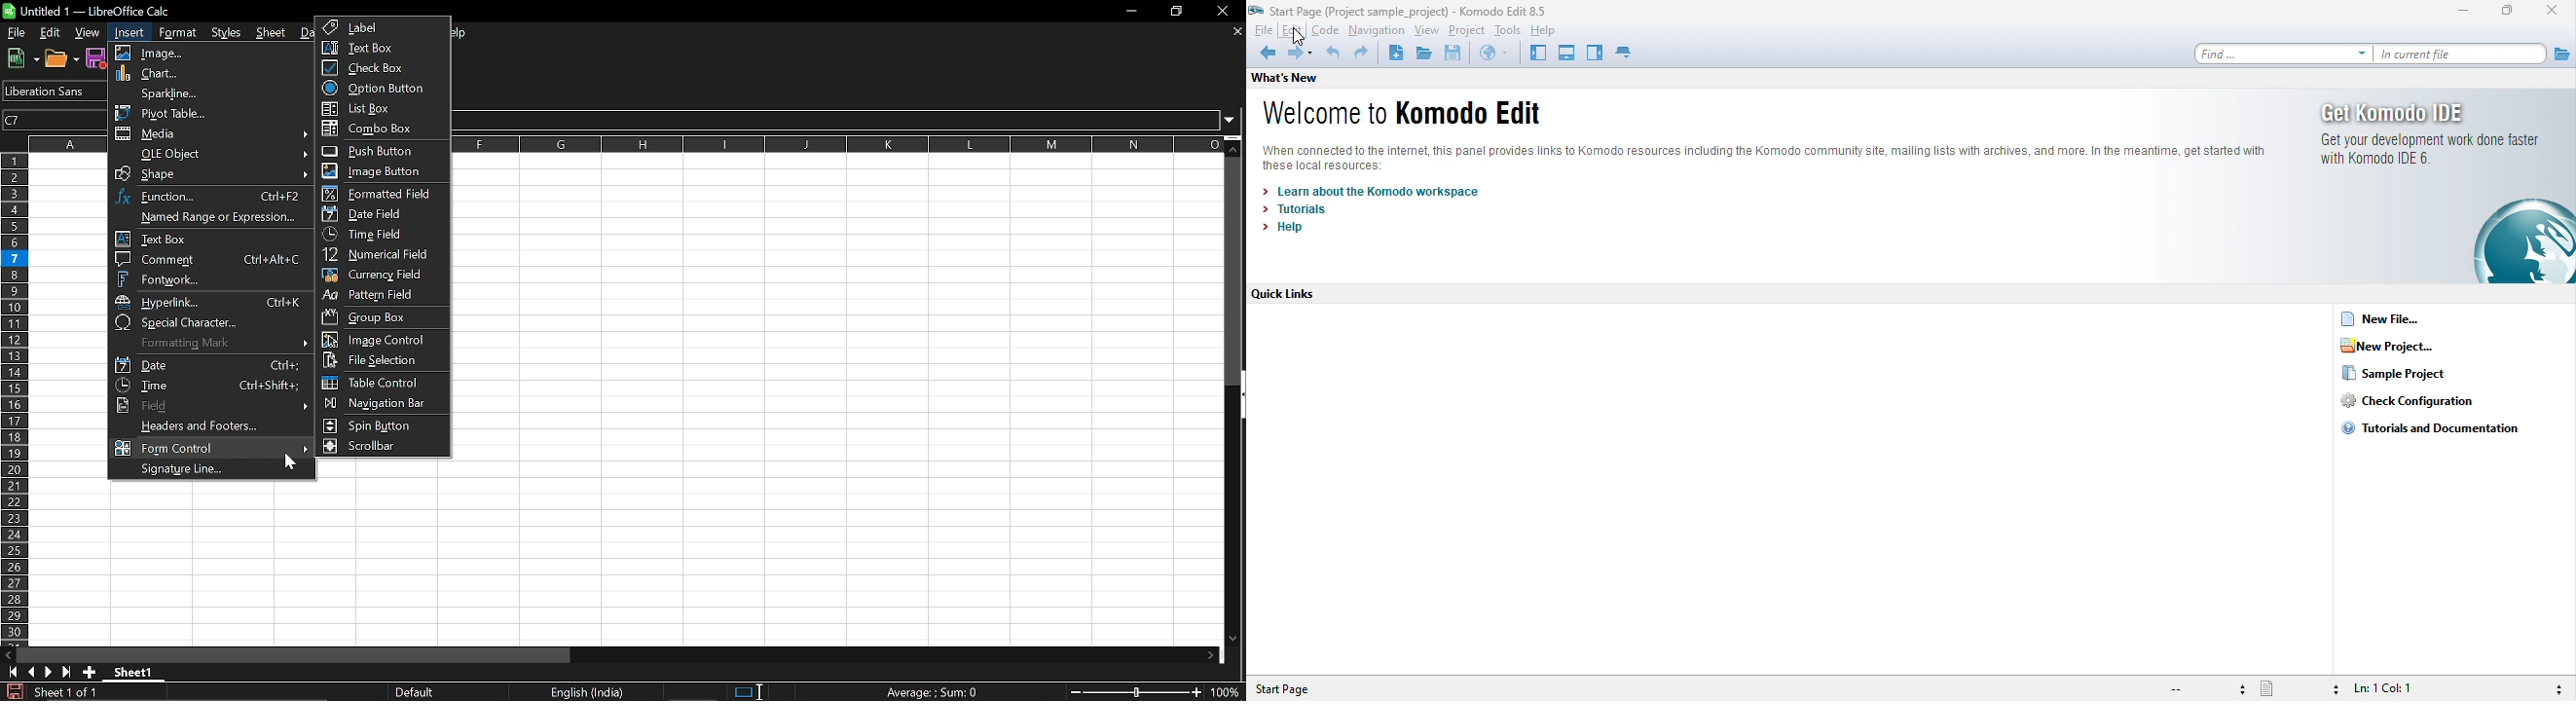  I want to click on Time, so click(211, 386).